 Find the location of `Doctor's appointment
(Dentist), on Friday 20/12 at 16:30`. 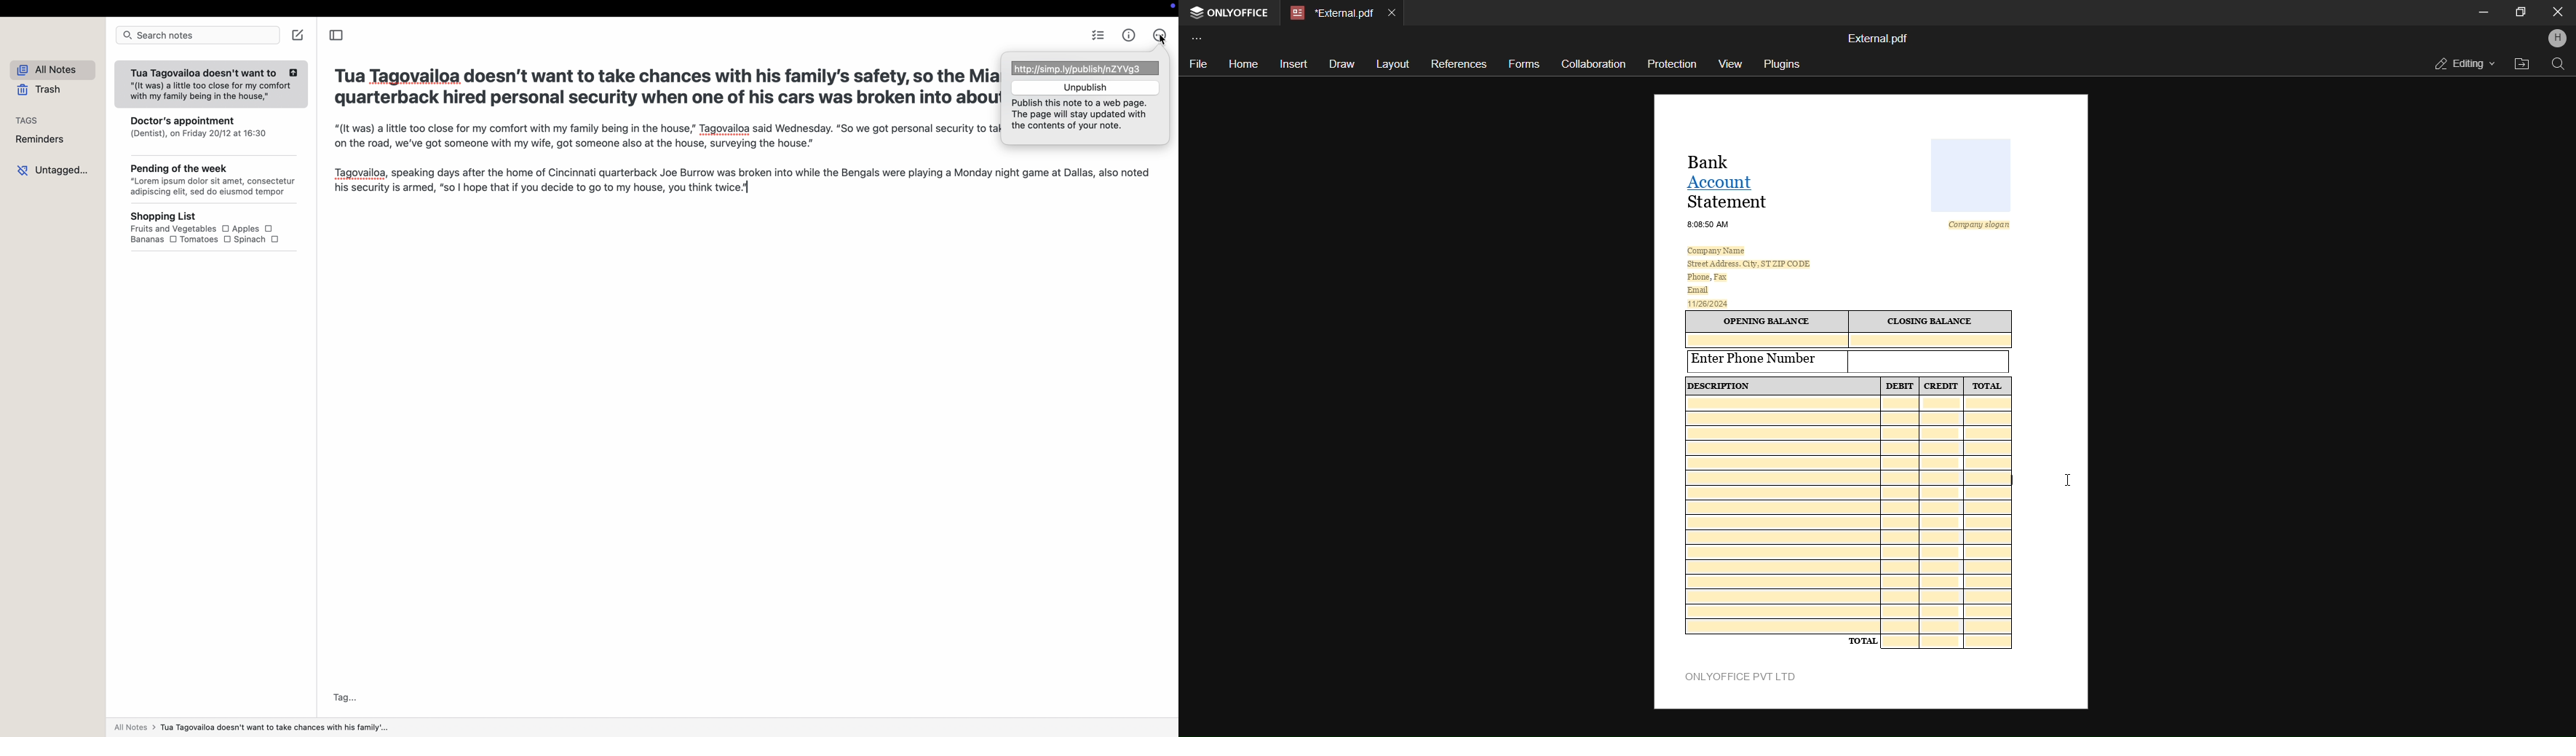

Doctor's appointment
(Dentist), on Friday 20/12 at 16:30 is located at coordinates (213, 132).